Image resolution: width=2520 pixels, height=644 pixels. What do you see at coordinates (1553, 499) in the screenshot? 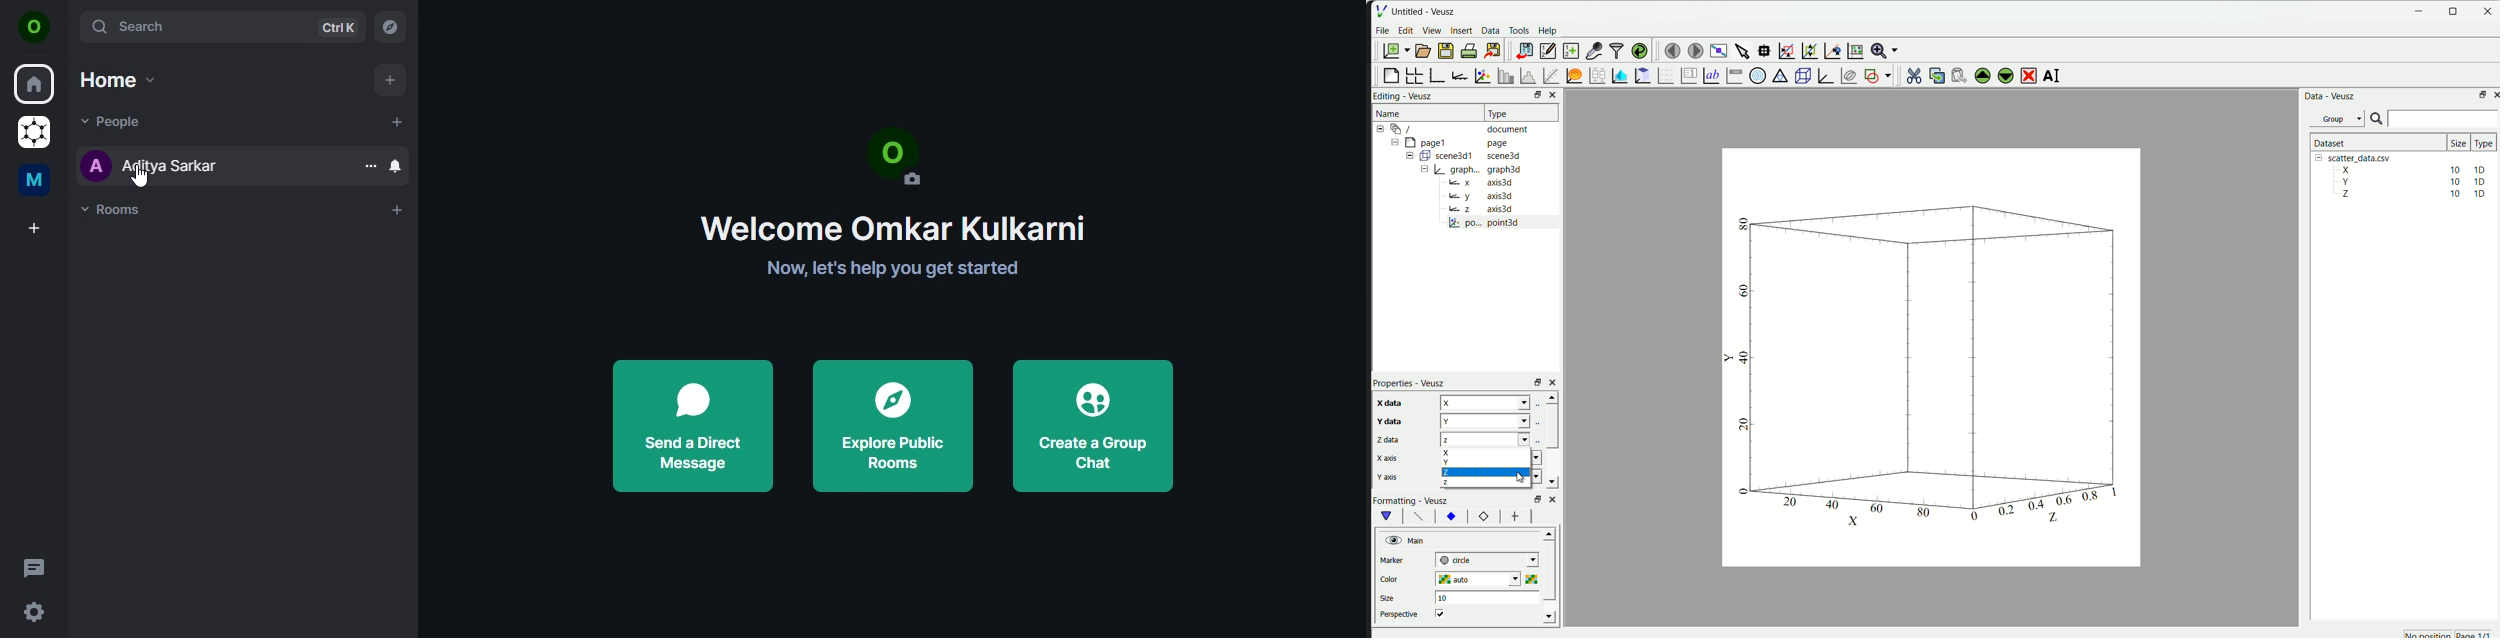
I see `close` at bounding box center [1553, 499].